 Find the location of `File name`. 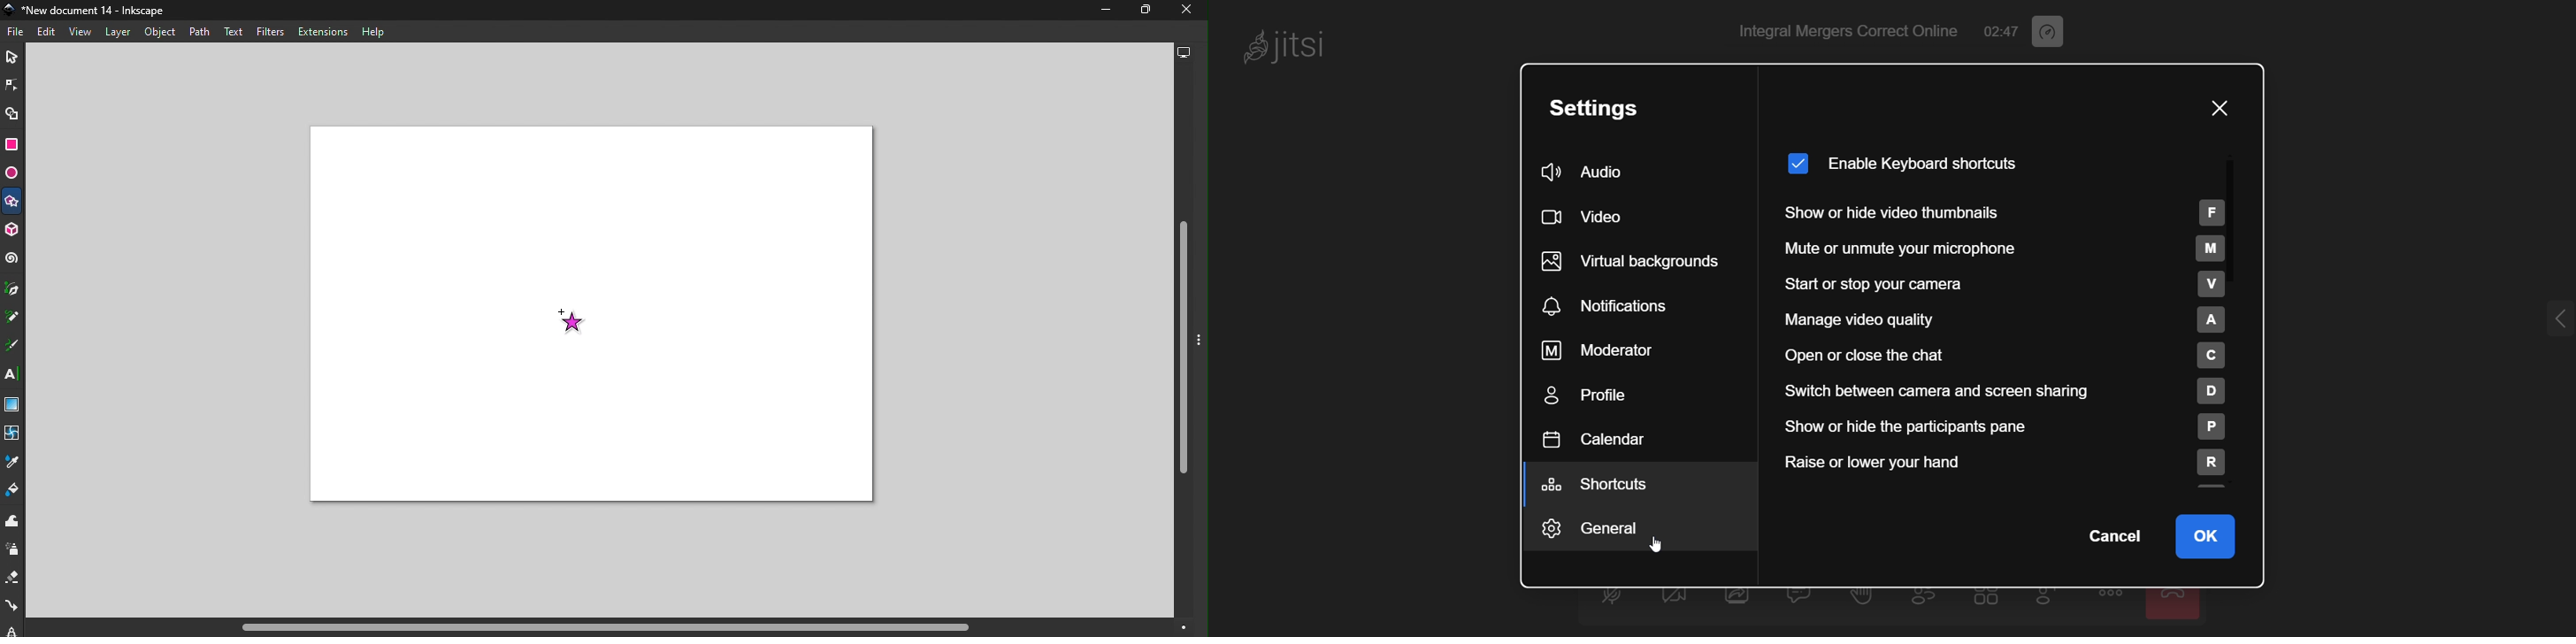

File name is located at coordinates (90, 12).